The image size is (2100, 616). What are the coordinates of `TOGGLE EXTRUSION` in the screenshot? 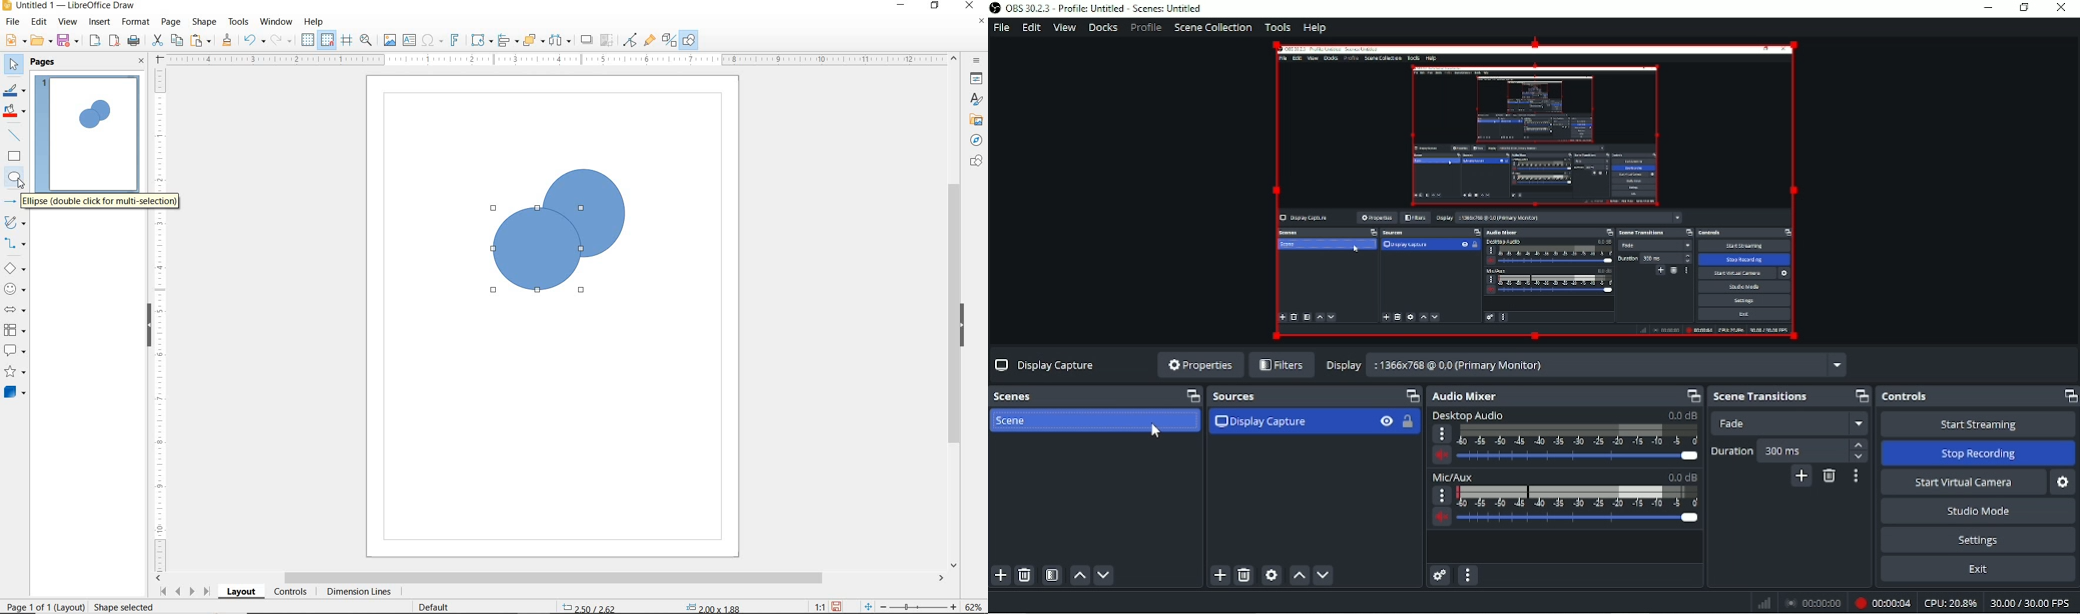 It's located at (669, 41).